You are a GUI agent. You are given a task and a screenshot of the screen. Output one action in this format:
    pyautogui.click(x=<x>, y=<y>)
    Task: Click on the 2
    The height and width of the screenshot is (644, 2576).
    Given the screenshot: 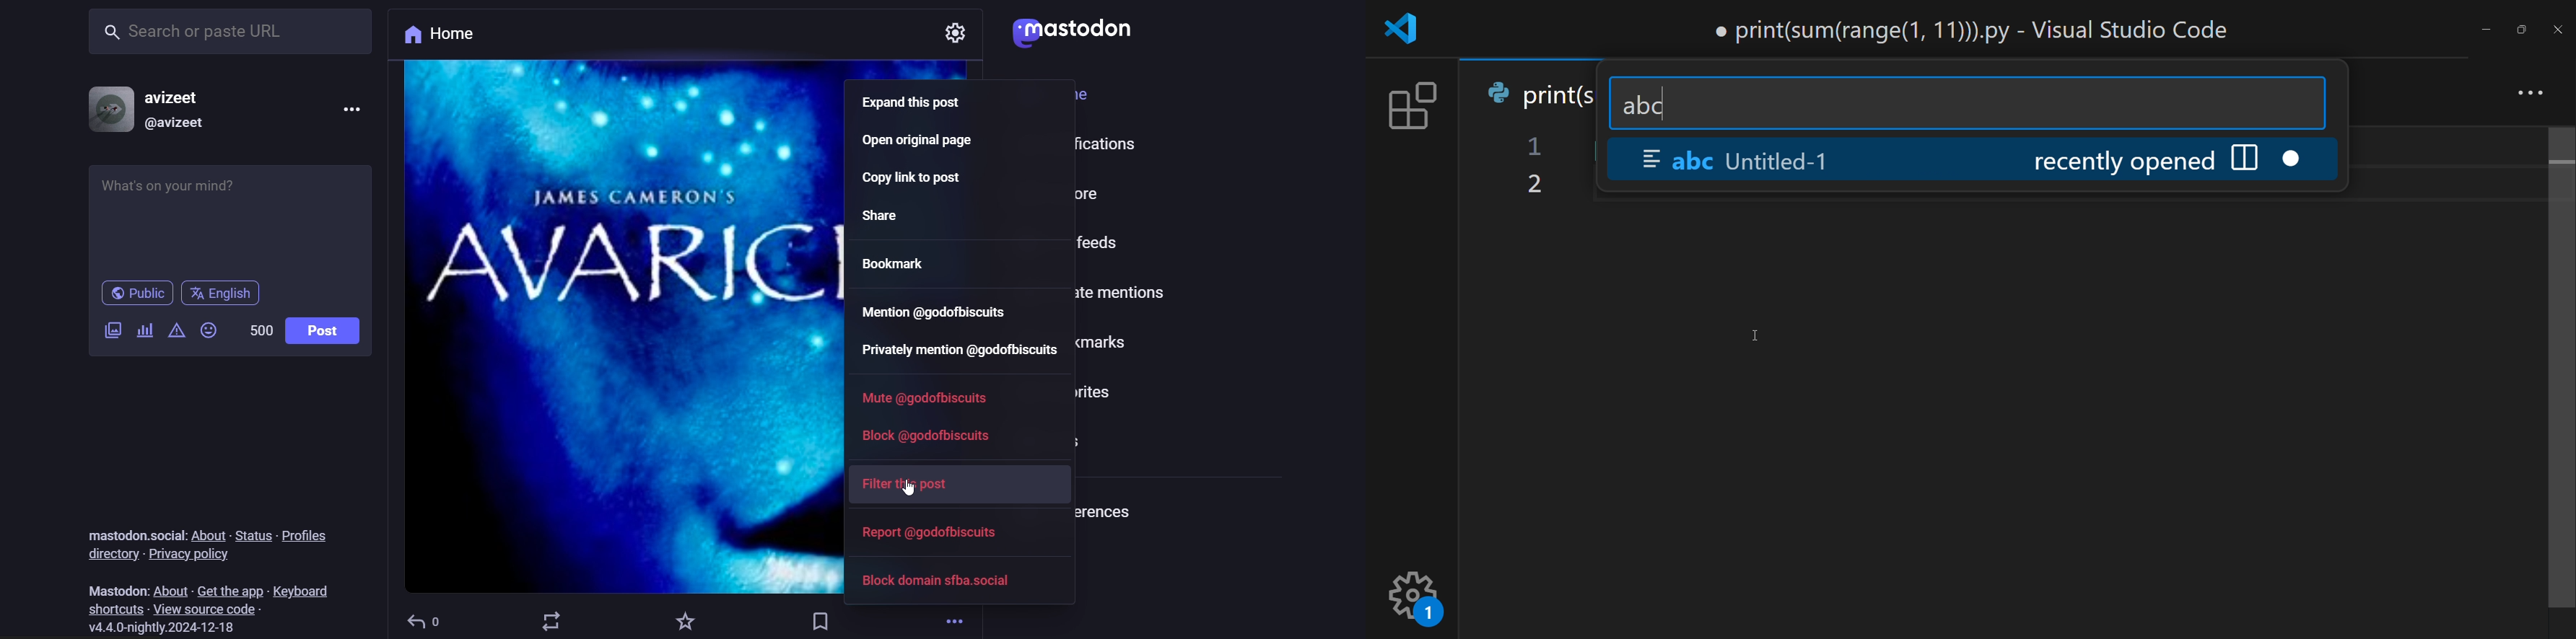 What is the action you would take?
    pyautogui.click(x=1533, y=184)
    